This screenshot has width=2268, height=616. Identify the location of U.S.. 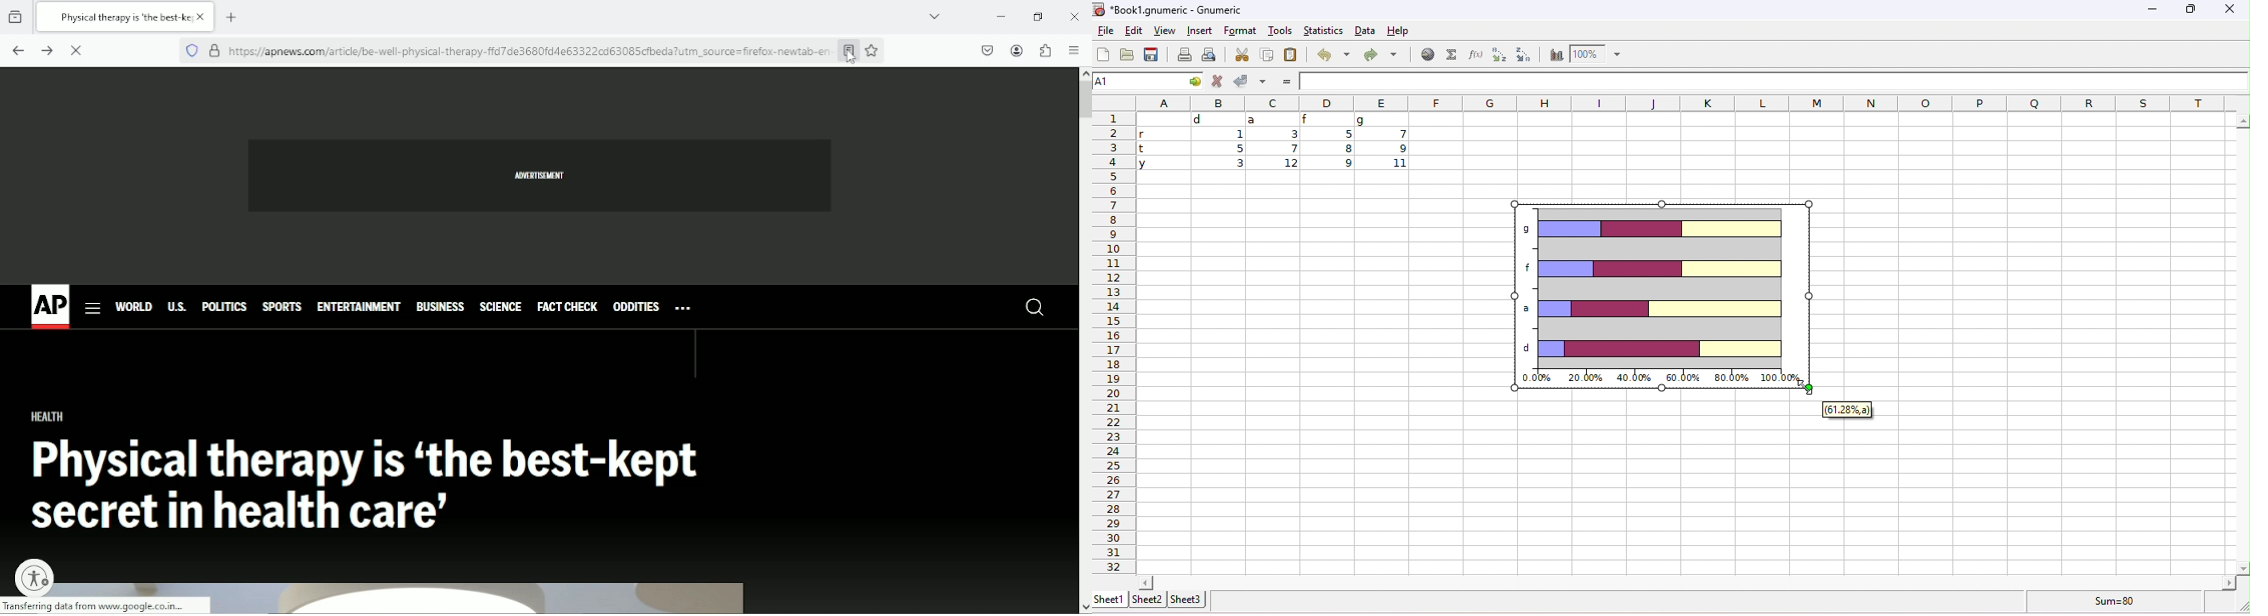
(178, 307).